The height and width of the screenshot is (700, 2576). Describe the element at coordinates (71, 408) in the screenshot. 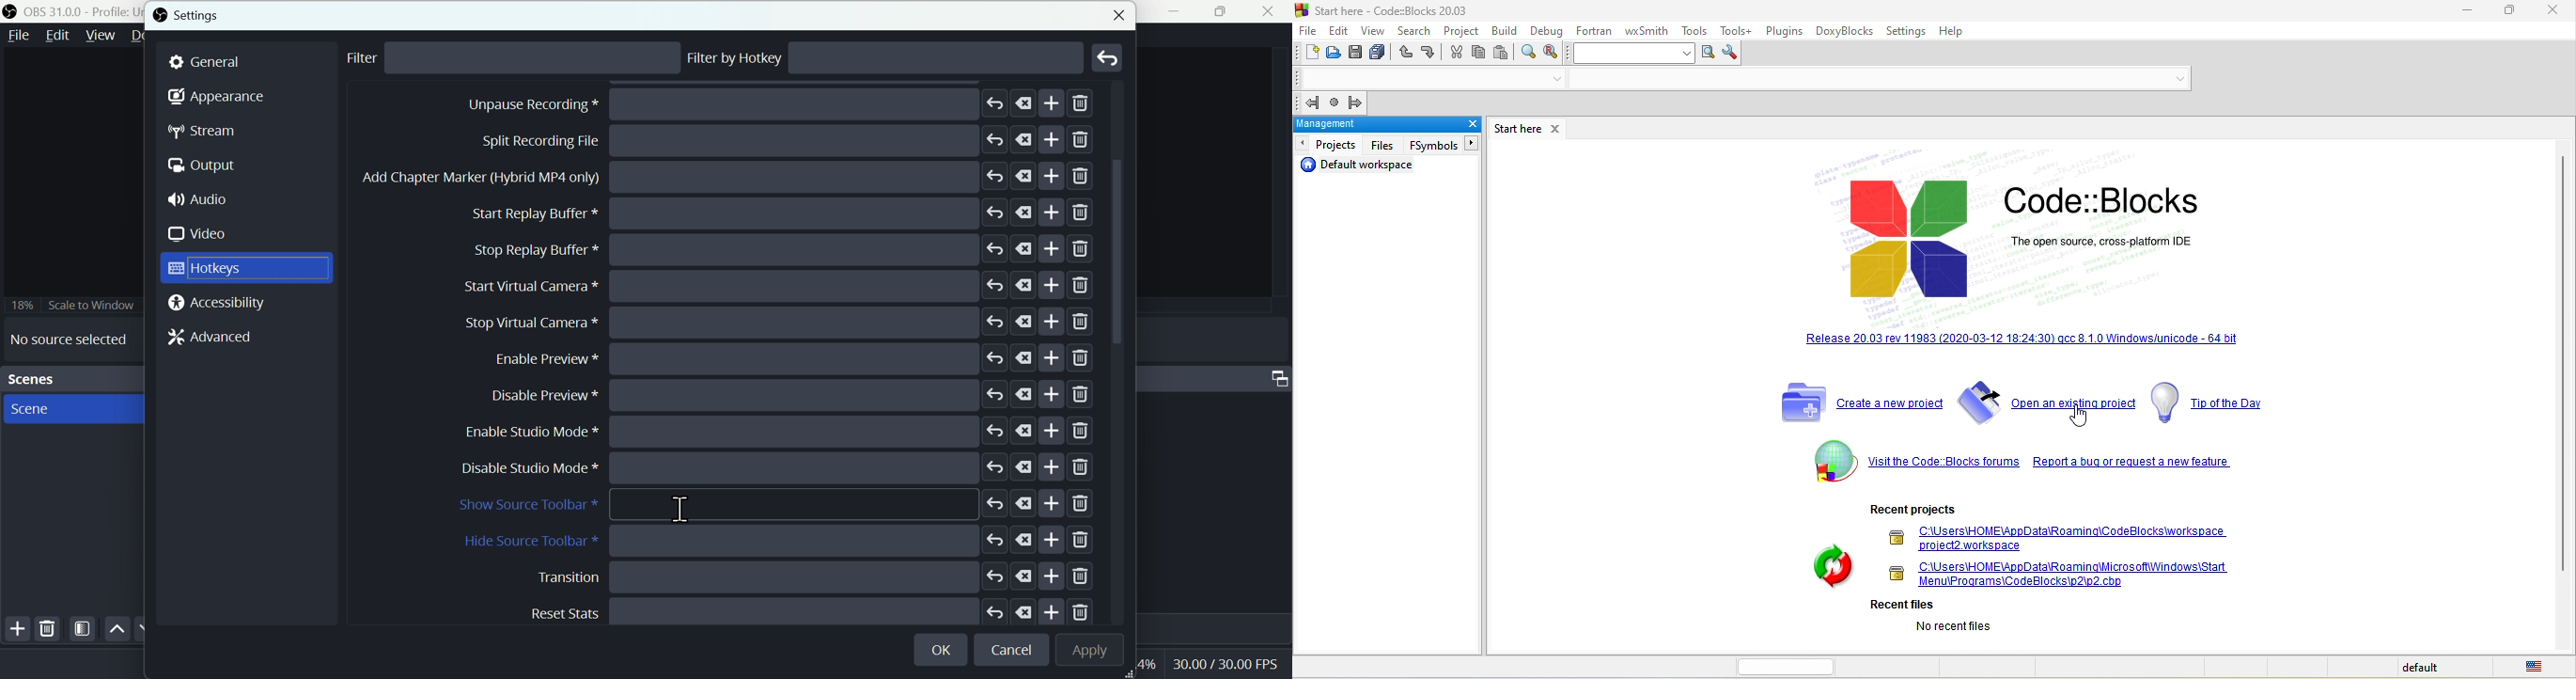

I see `scenes` at that location.